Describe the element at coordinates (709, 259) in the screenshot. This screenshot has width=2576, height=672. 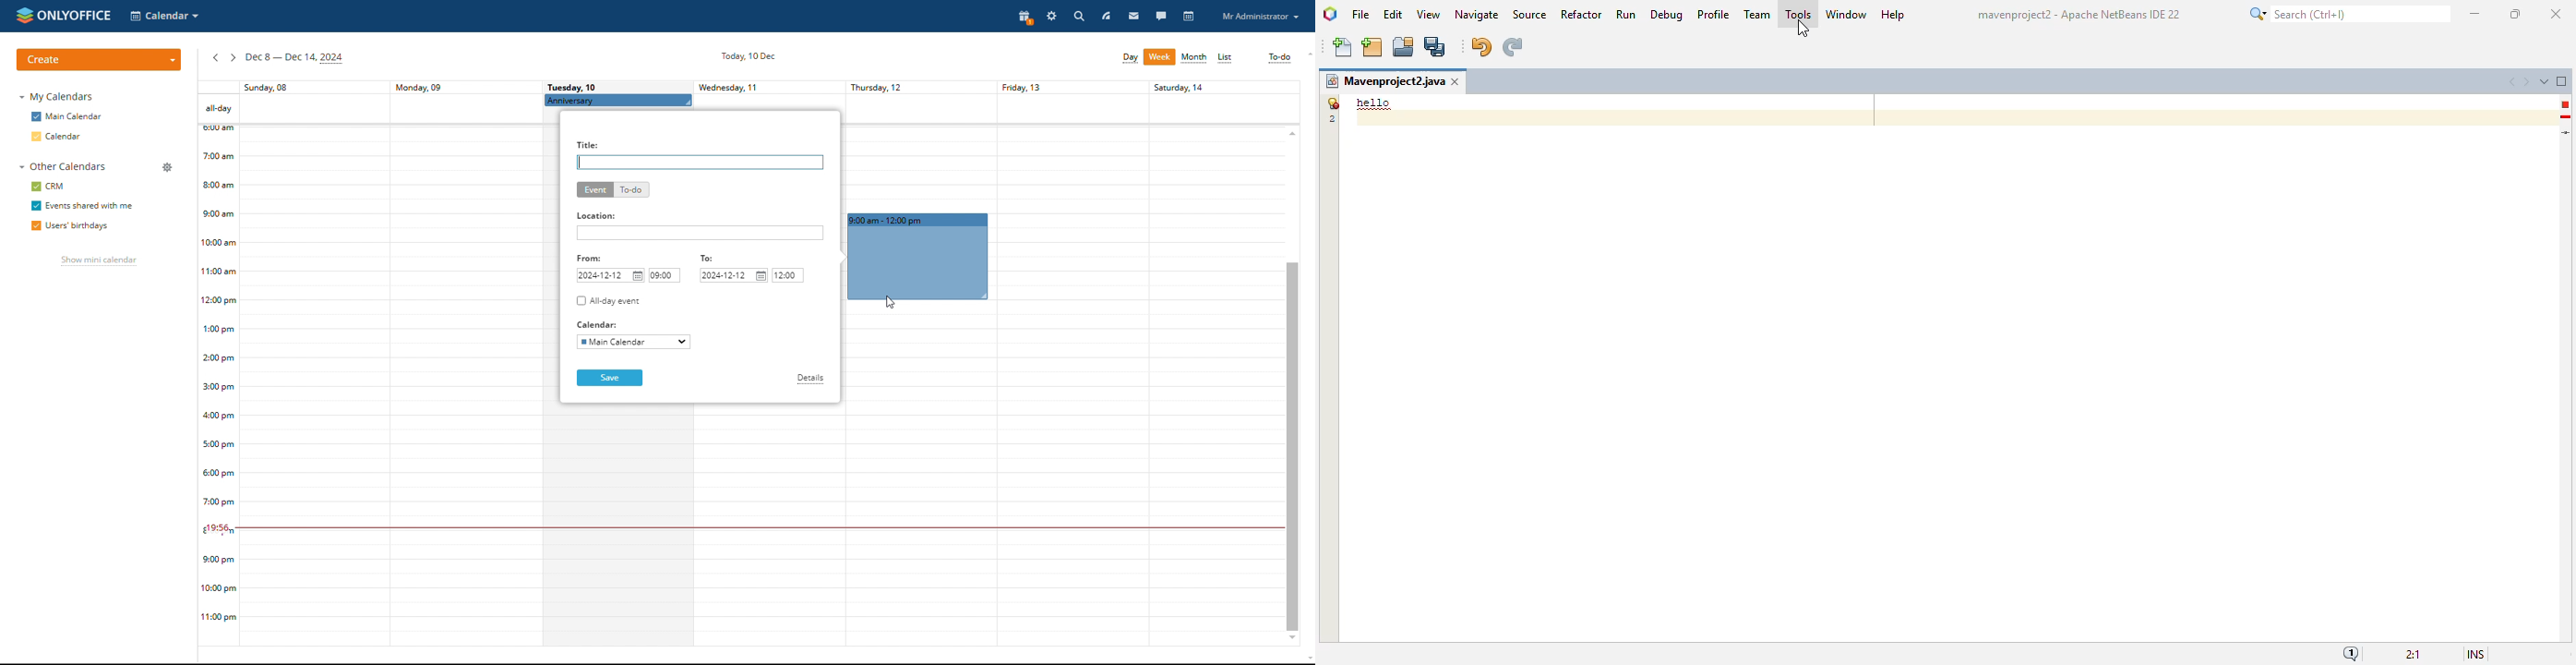
I see `To:` at that location.